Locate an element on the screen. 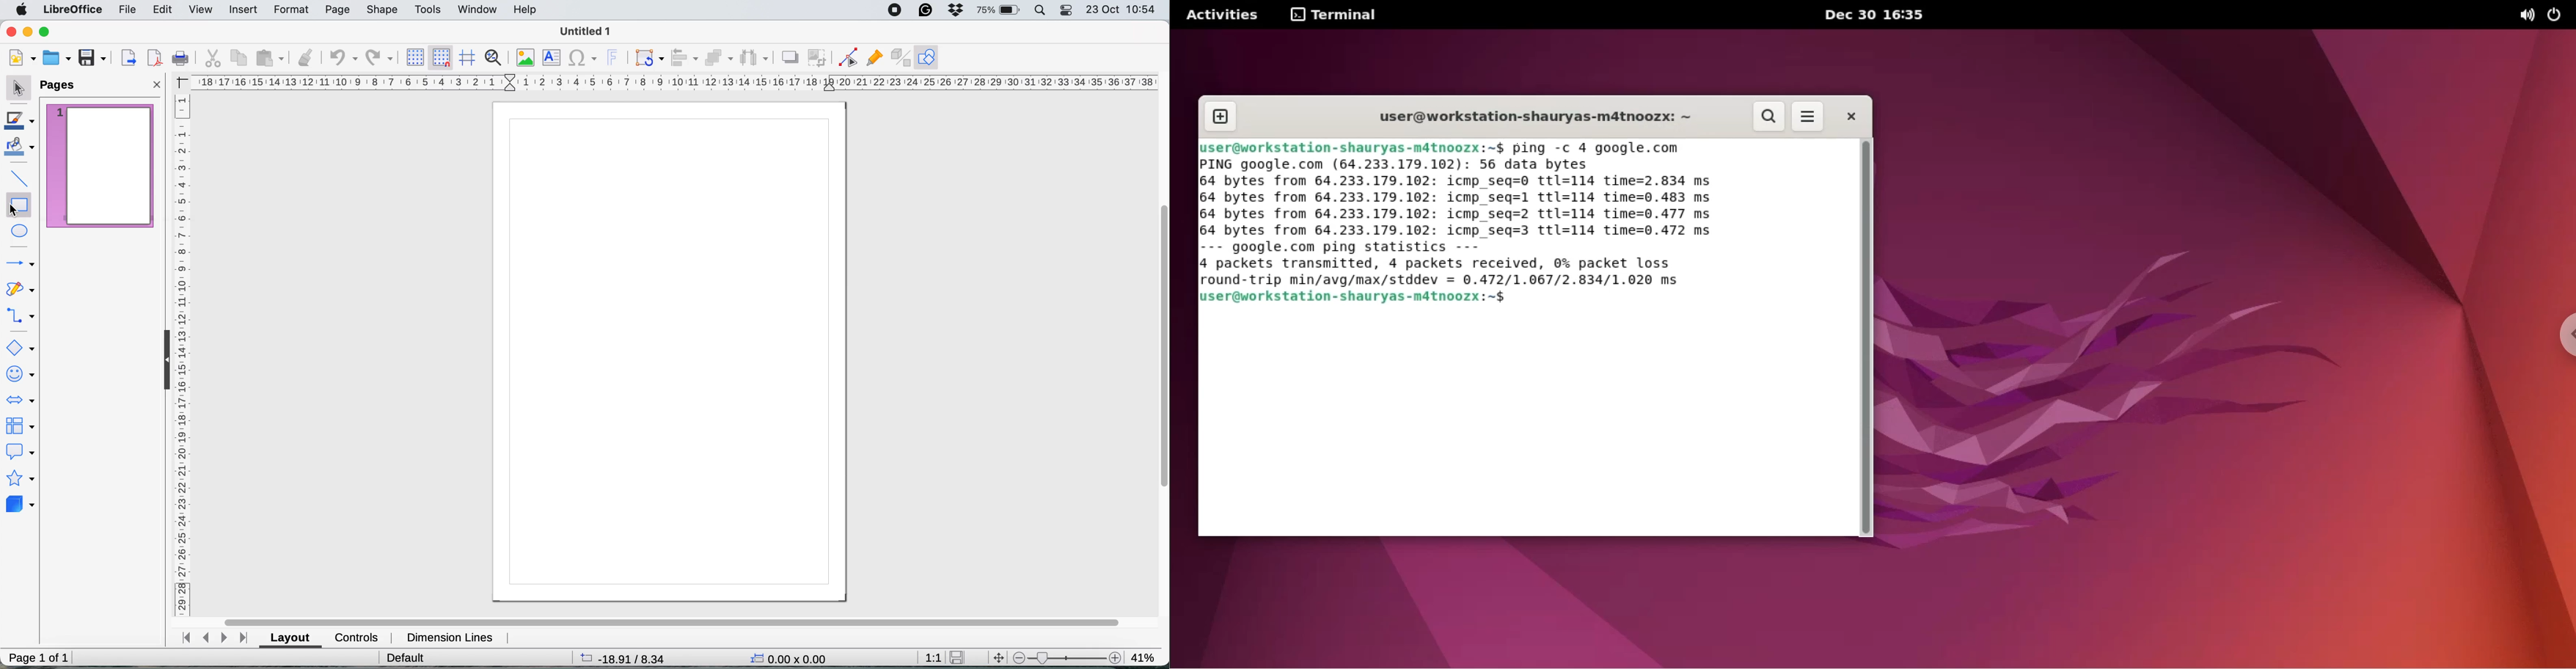  edit is located at coordinates (164, 11).